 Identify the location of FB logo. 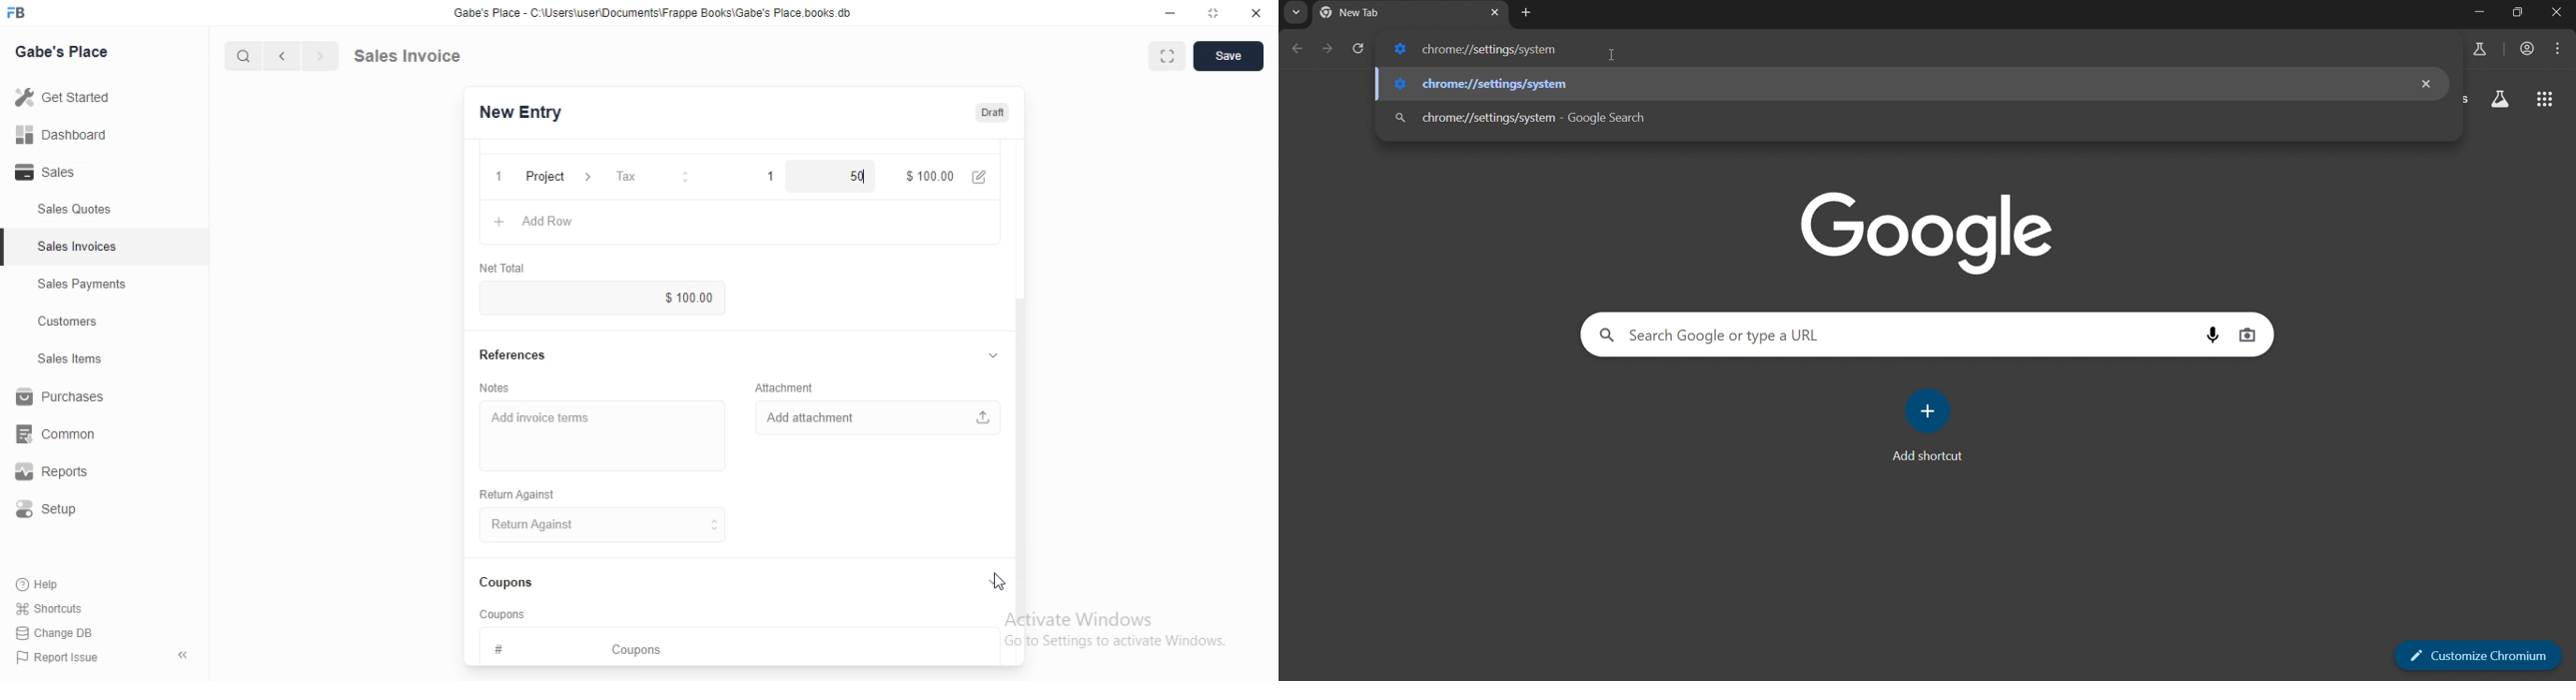
(20, 13).